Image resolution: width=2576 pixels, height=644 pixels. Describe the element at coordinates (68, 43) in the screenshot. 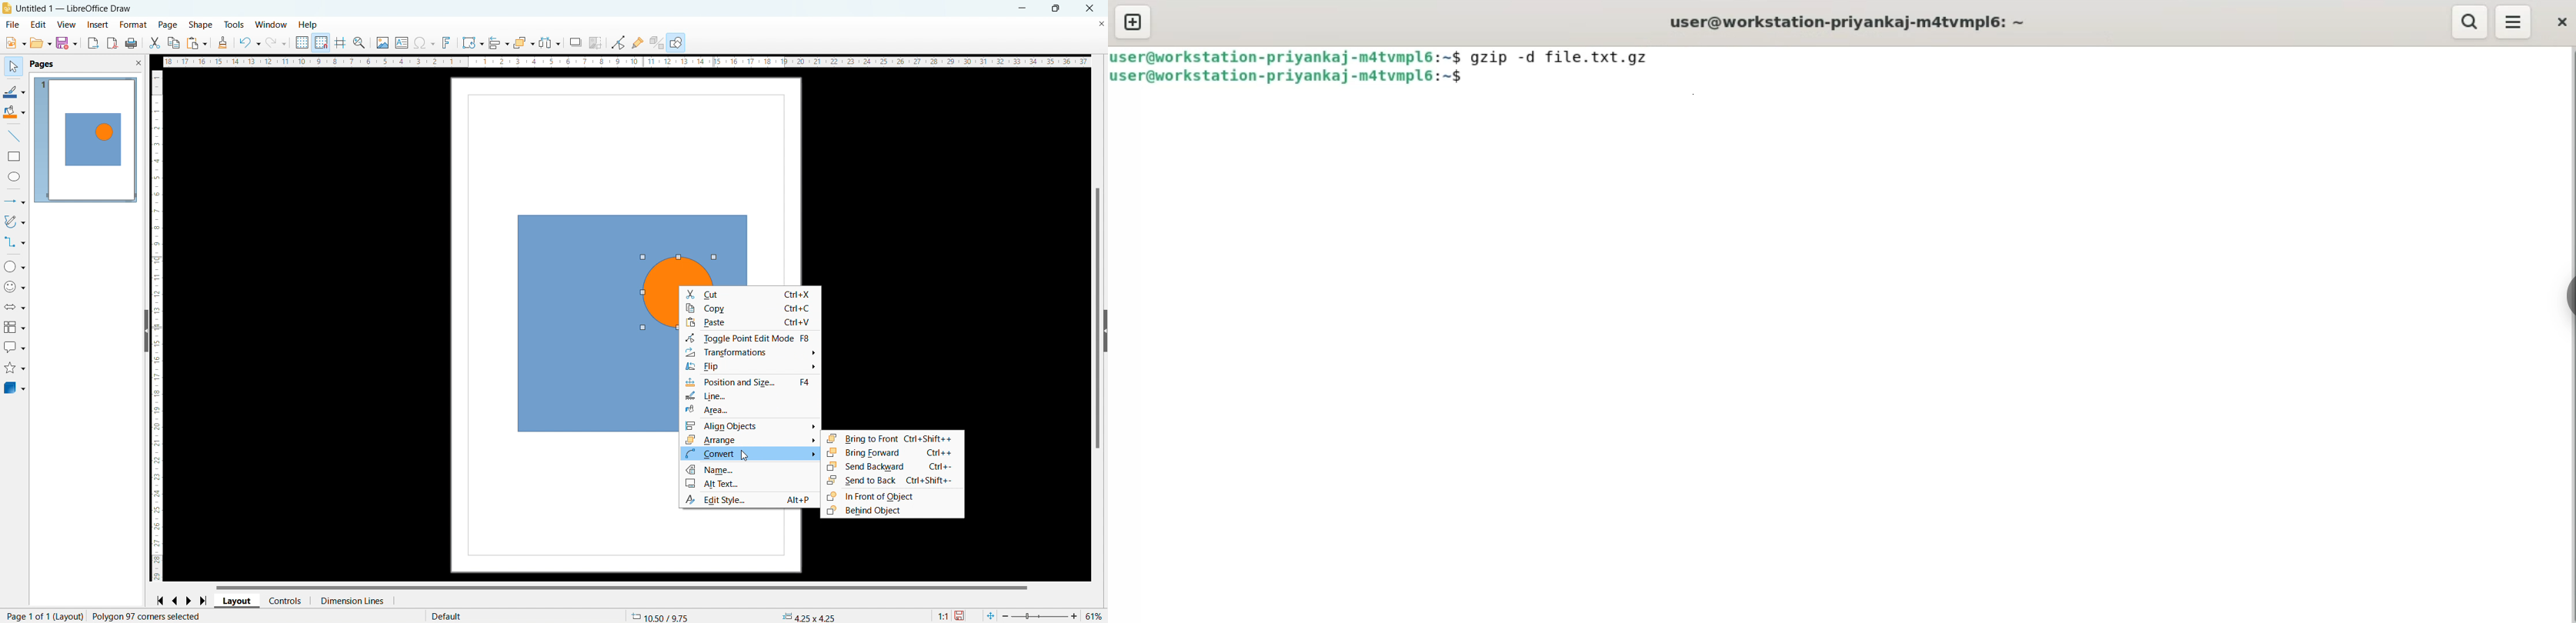

I see `save` at that location.